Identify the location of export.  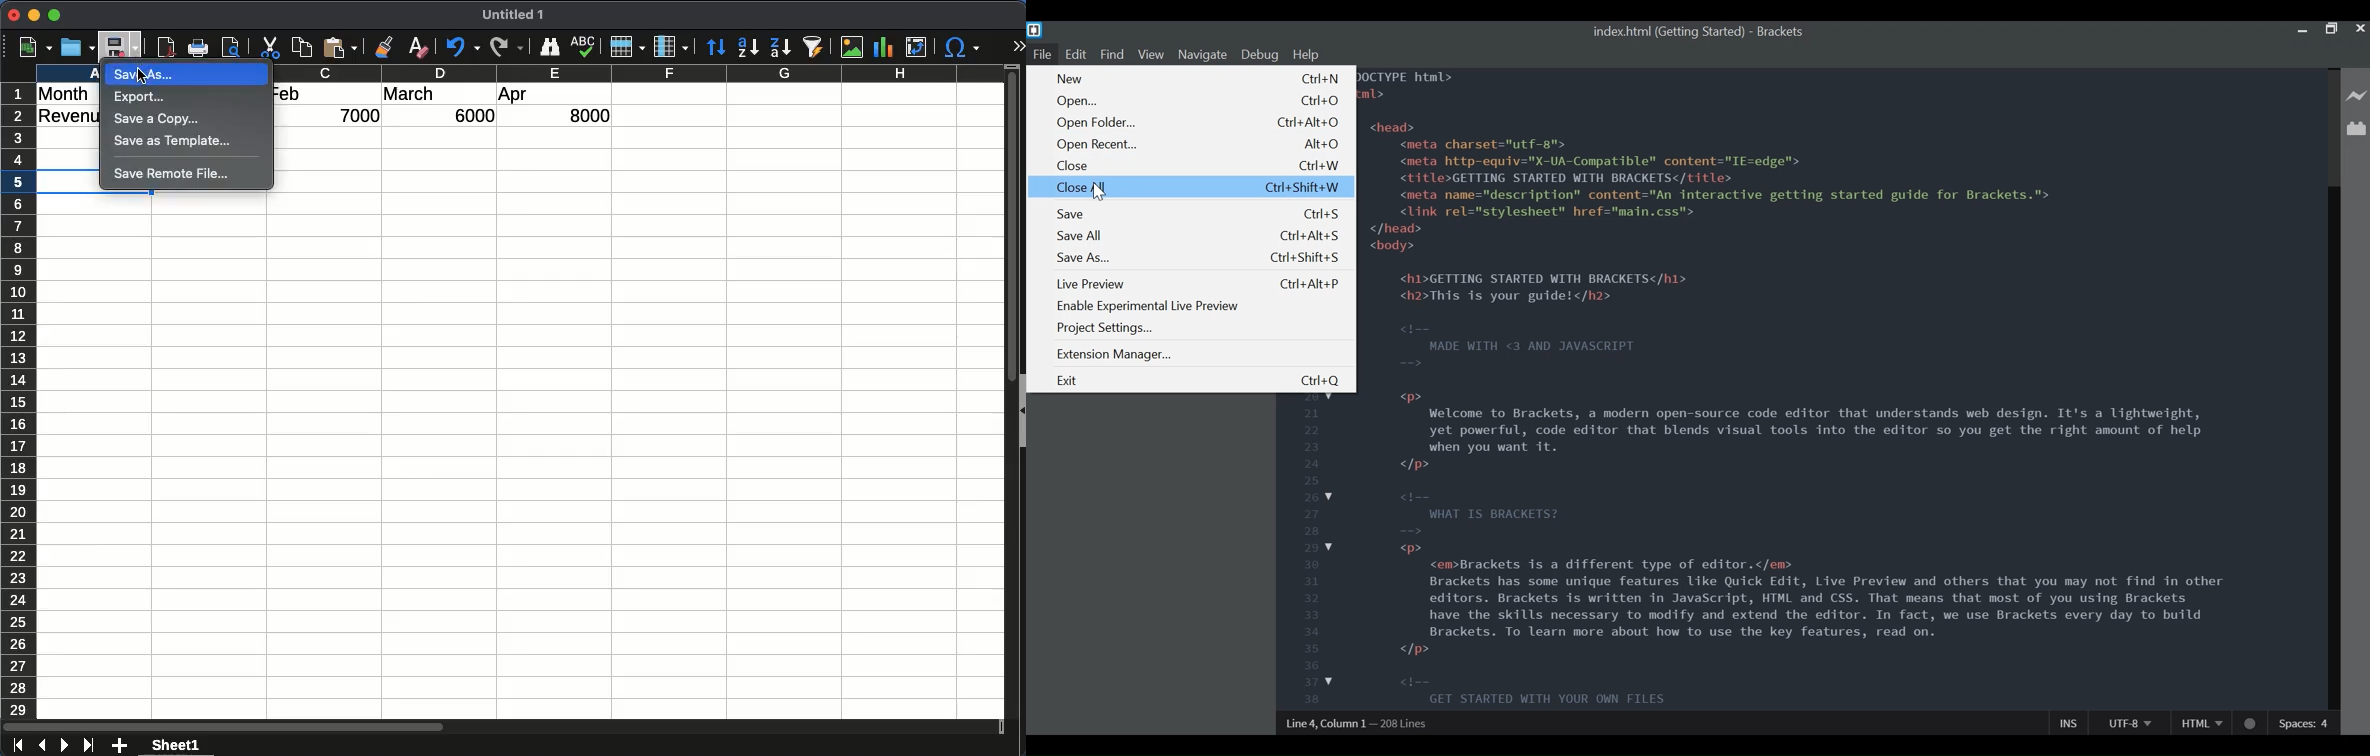
(143, 96).